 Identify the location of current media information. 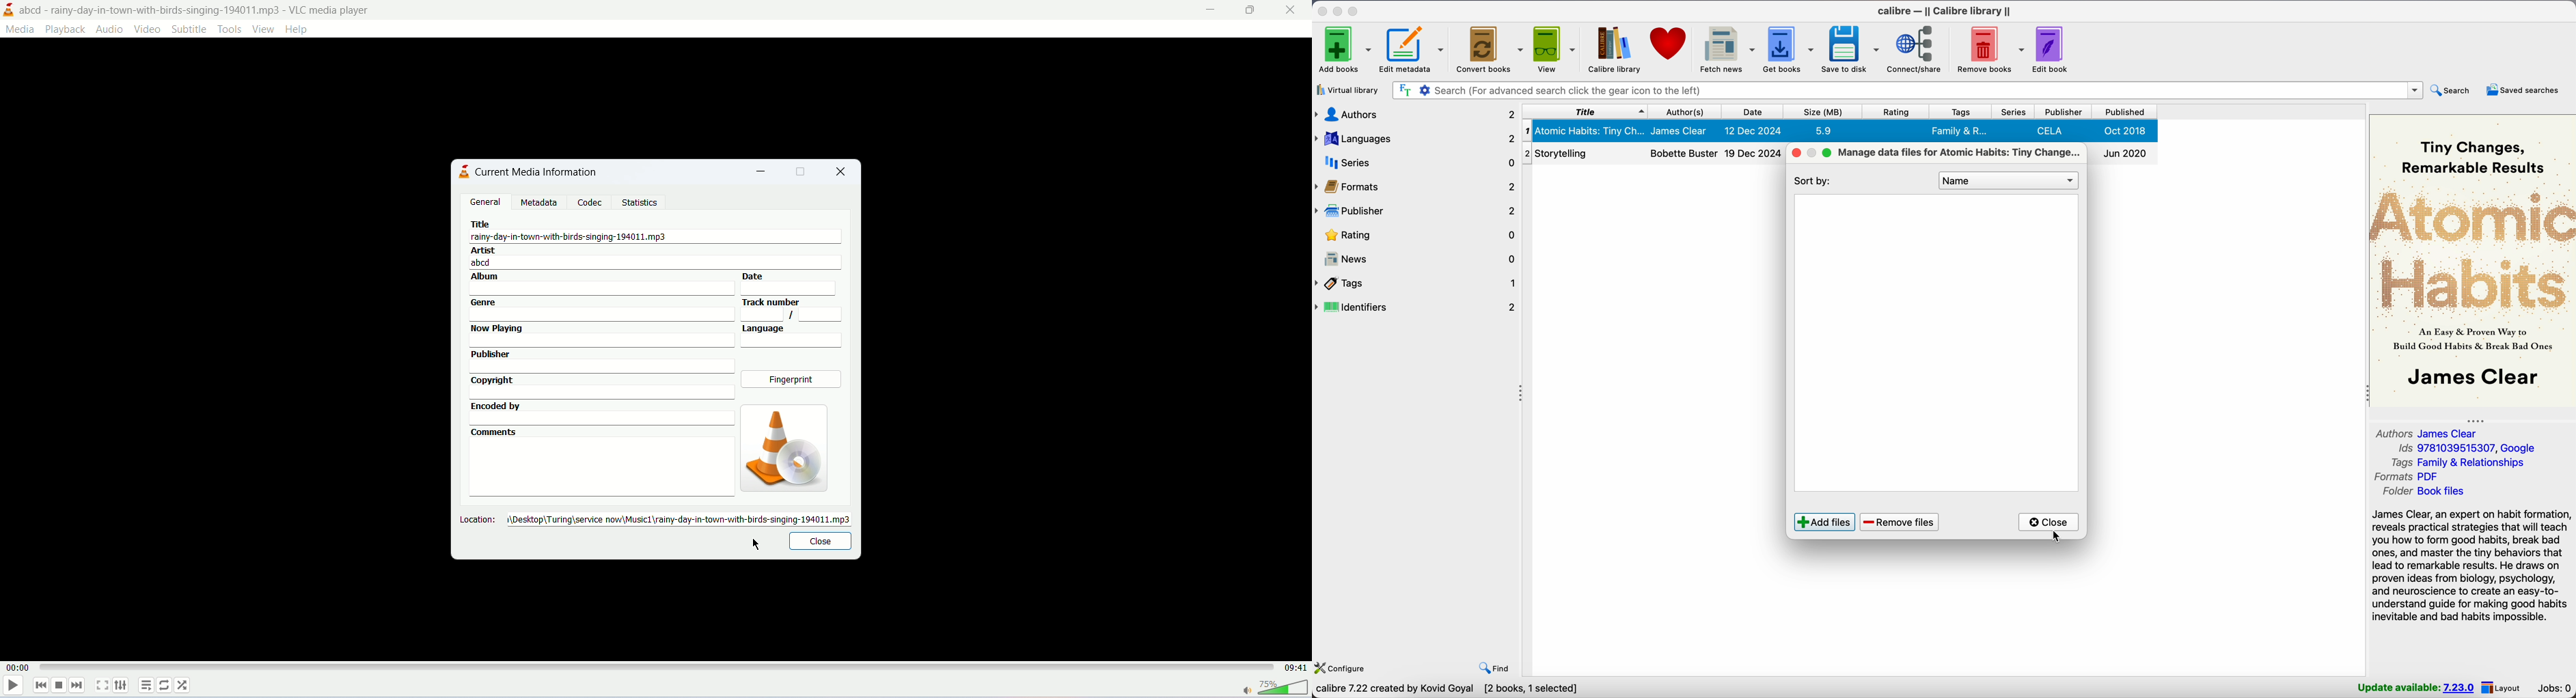
(536, 171).